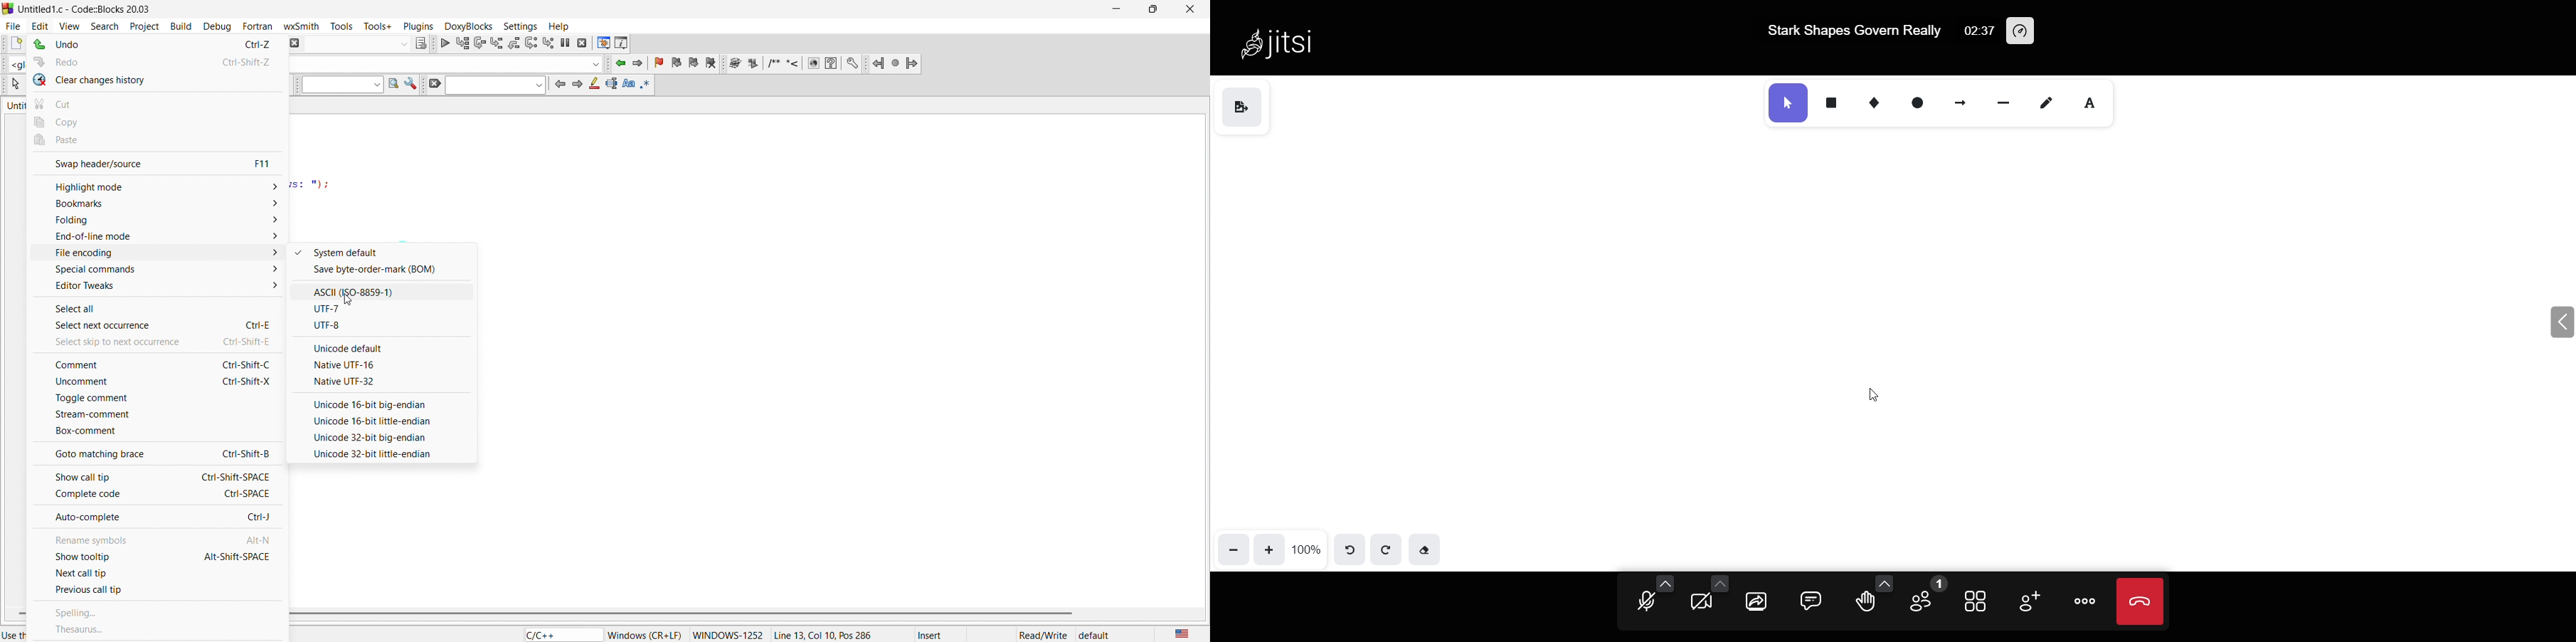 This screenshot has width=2576, height=644. Describe the element at coordinates (444, 44) in the screenshot. I see `debug continue` at that location.